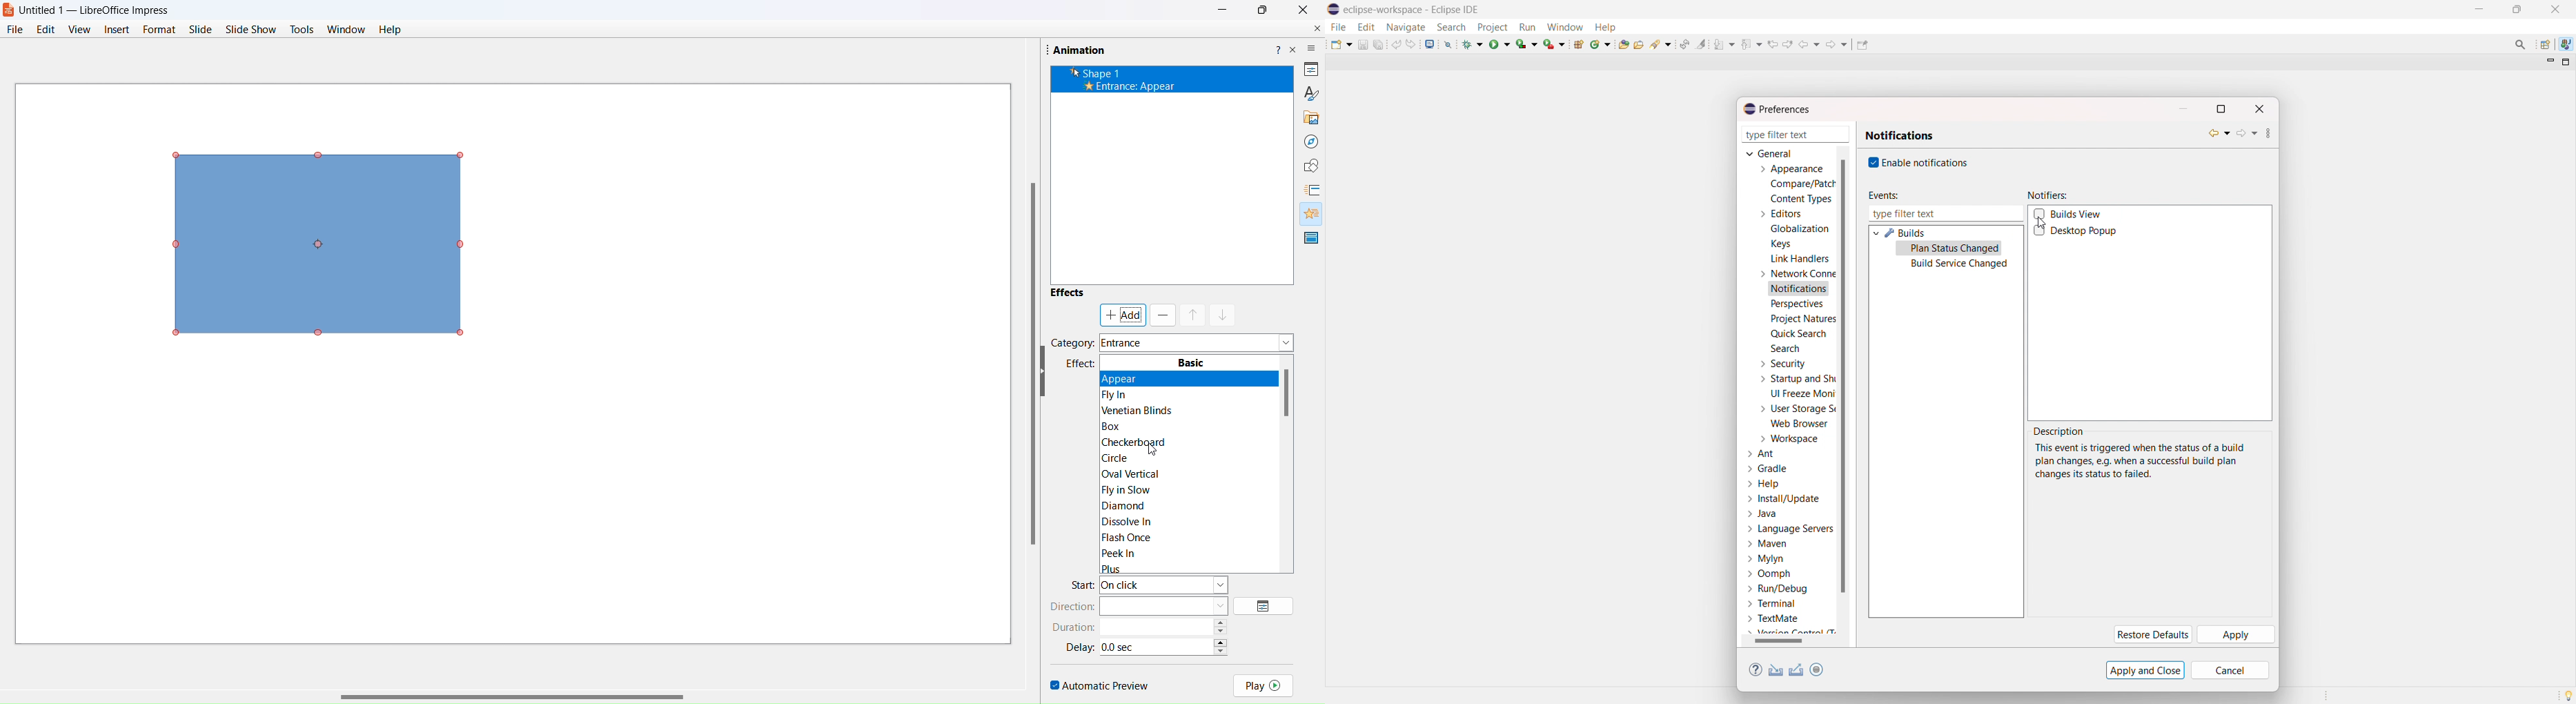 The height and width of the screenshot is (728, 2576). I want to click on UI freeze monitoring, so click(1803, 394).